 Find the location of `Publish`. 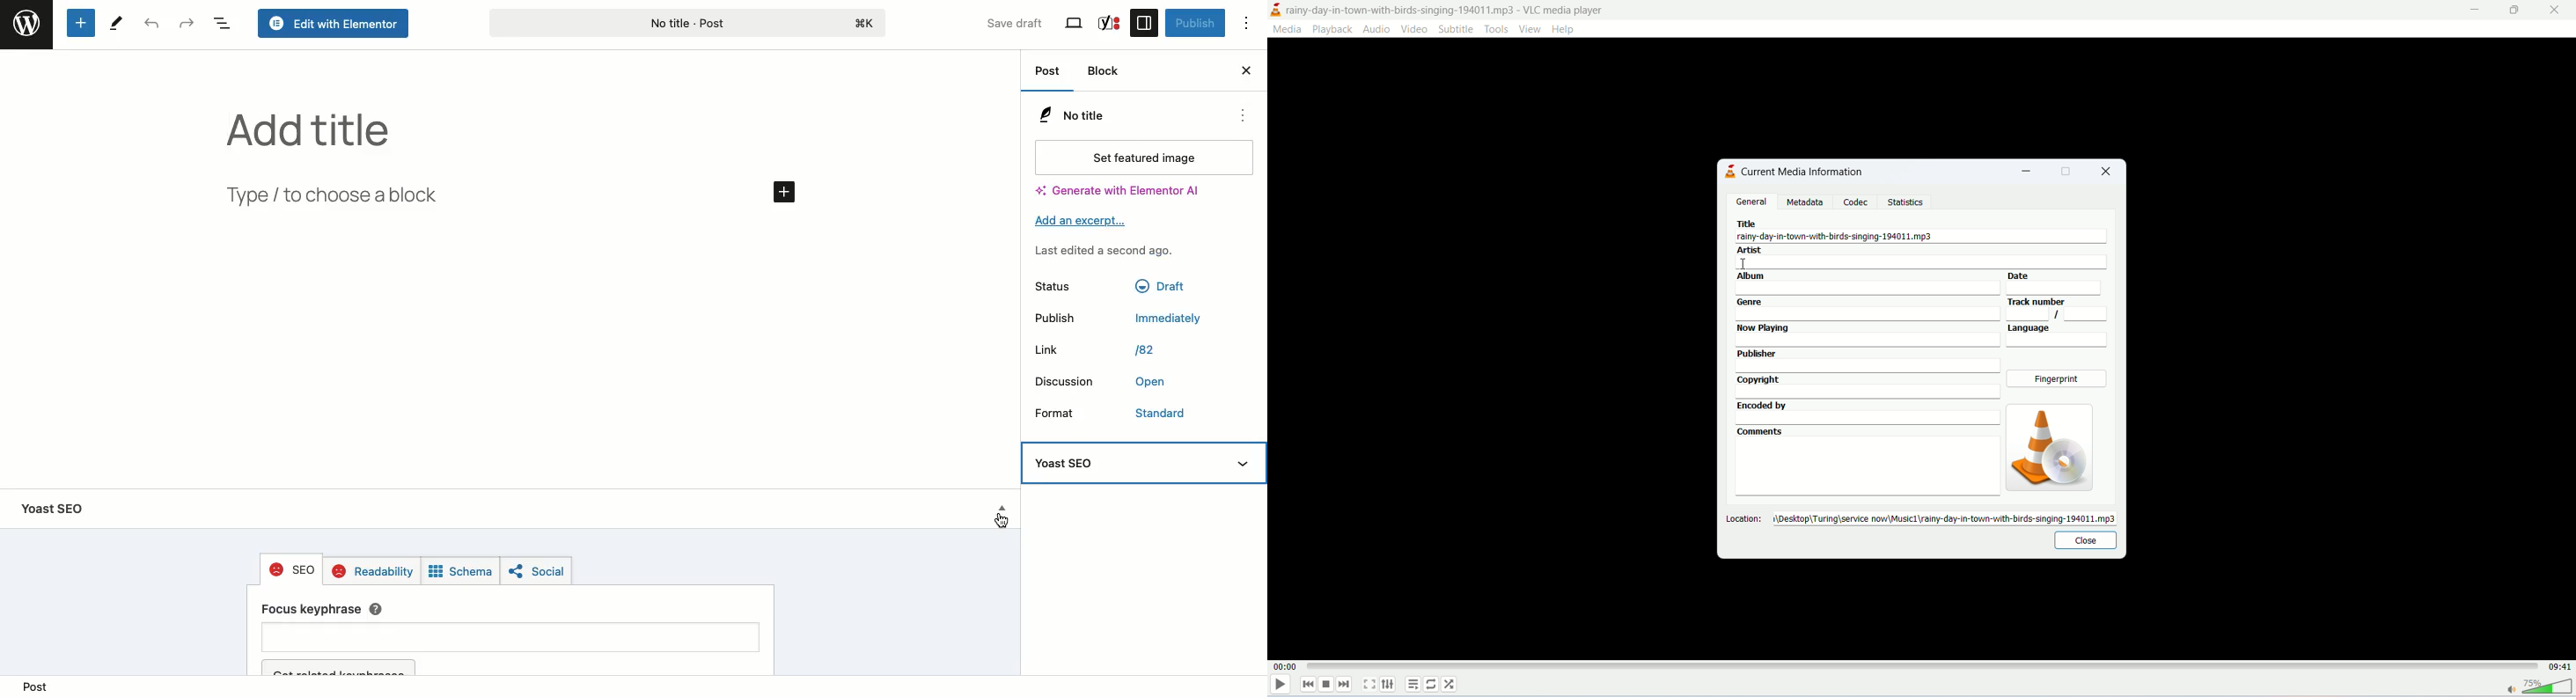

Publish is located at coordinates (1193, 23).